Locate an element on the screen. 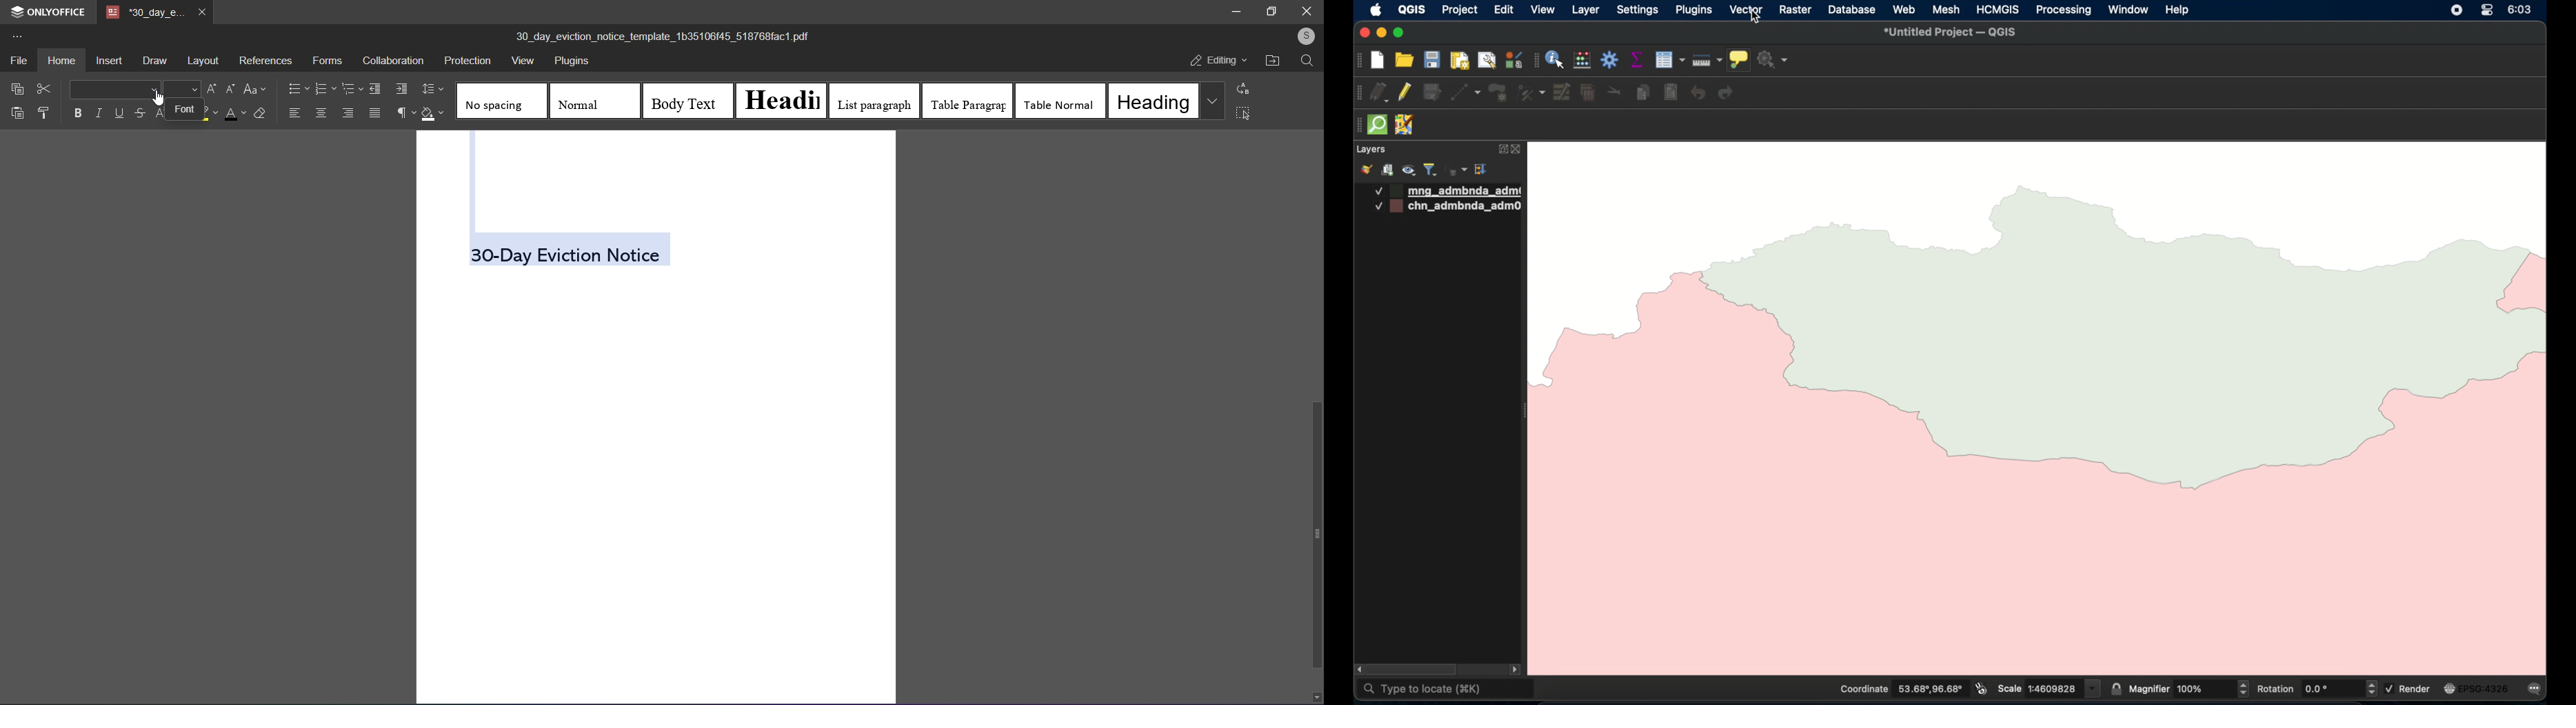  open project is located at coordinates (1403, 59).